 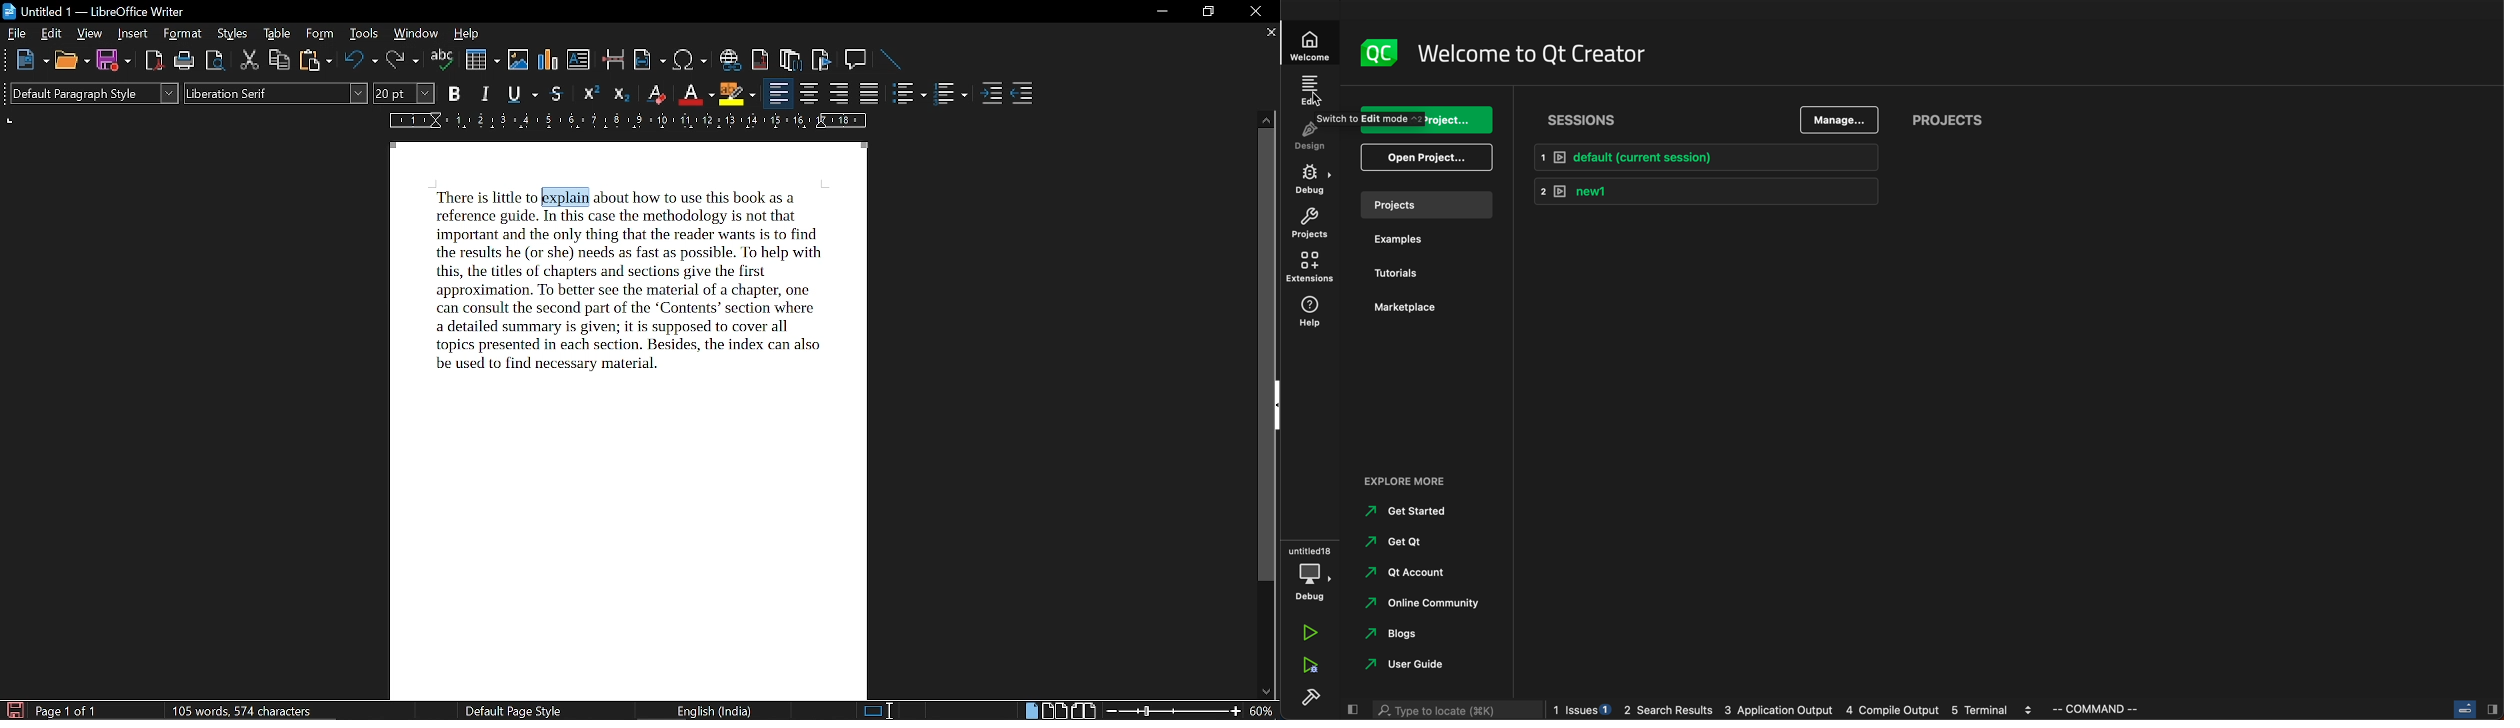 I want to click on export as pdf, so click(x=156, y=61).